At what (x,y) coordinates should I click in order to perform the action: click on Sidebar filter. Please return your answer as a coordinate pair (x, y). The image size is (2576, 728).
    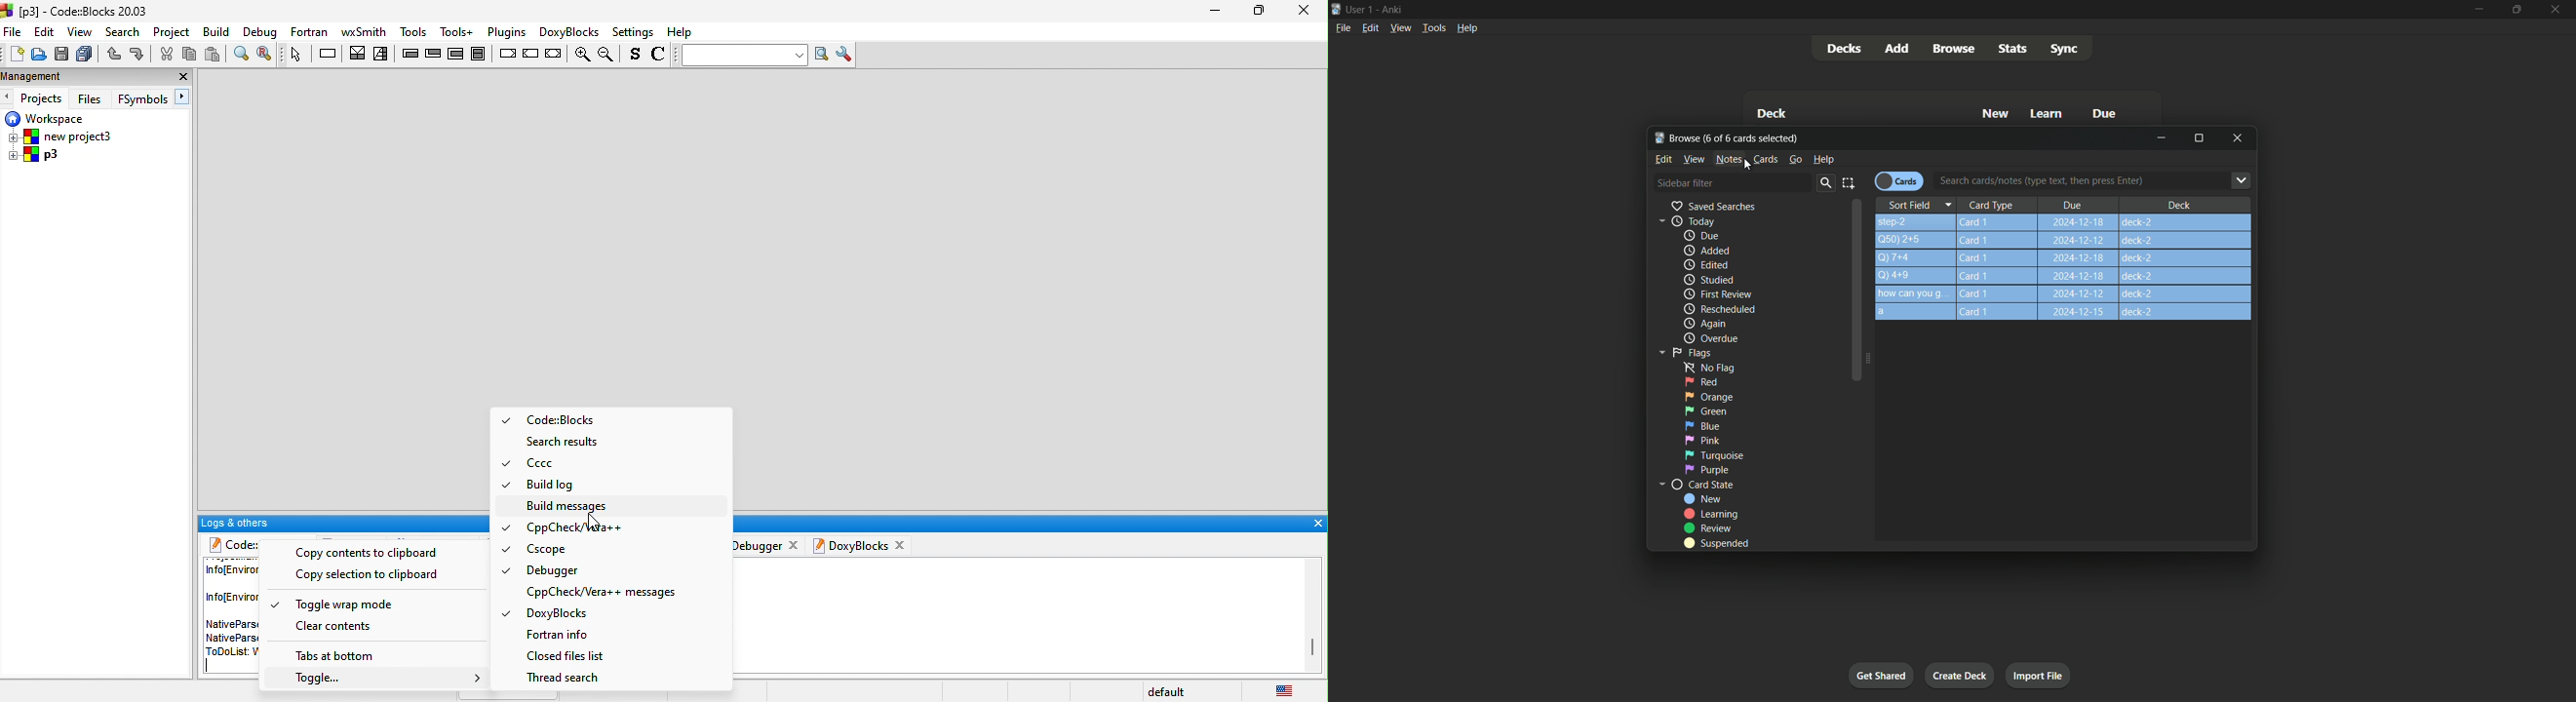
    Looking at the image, I should click on (1685, 183).